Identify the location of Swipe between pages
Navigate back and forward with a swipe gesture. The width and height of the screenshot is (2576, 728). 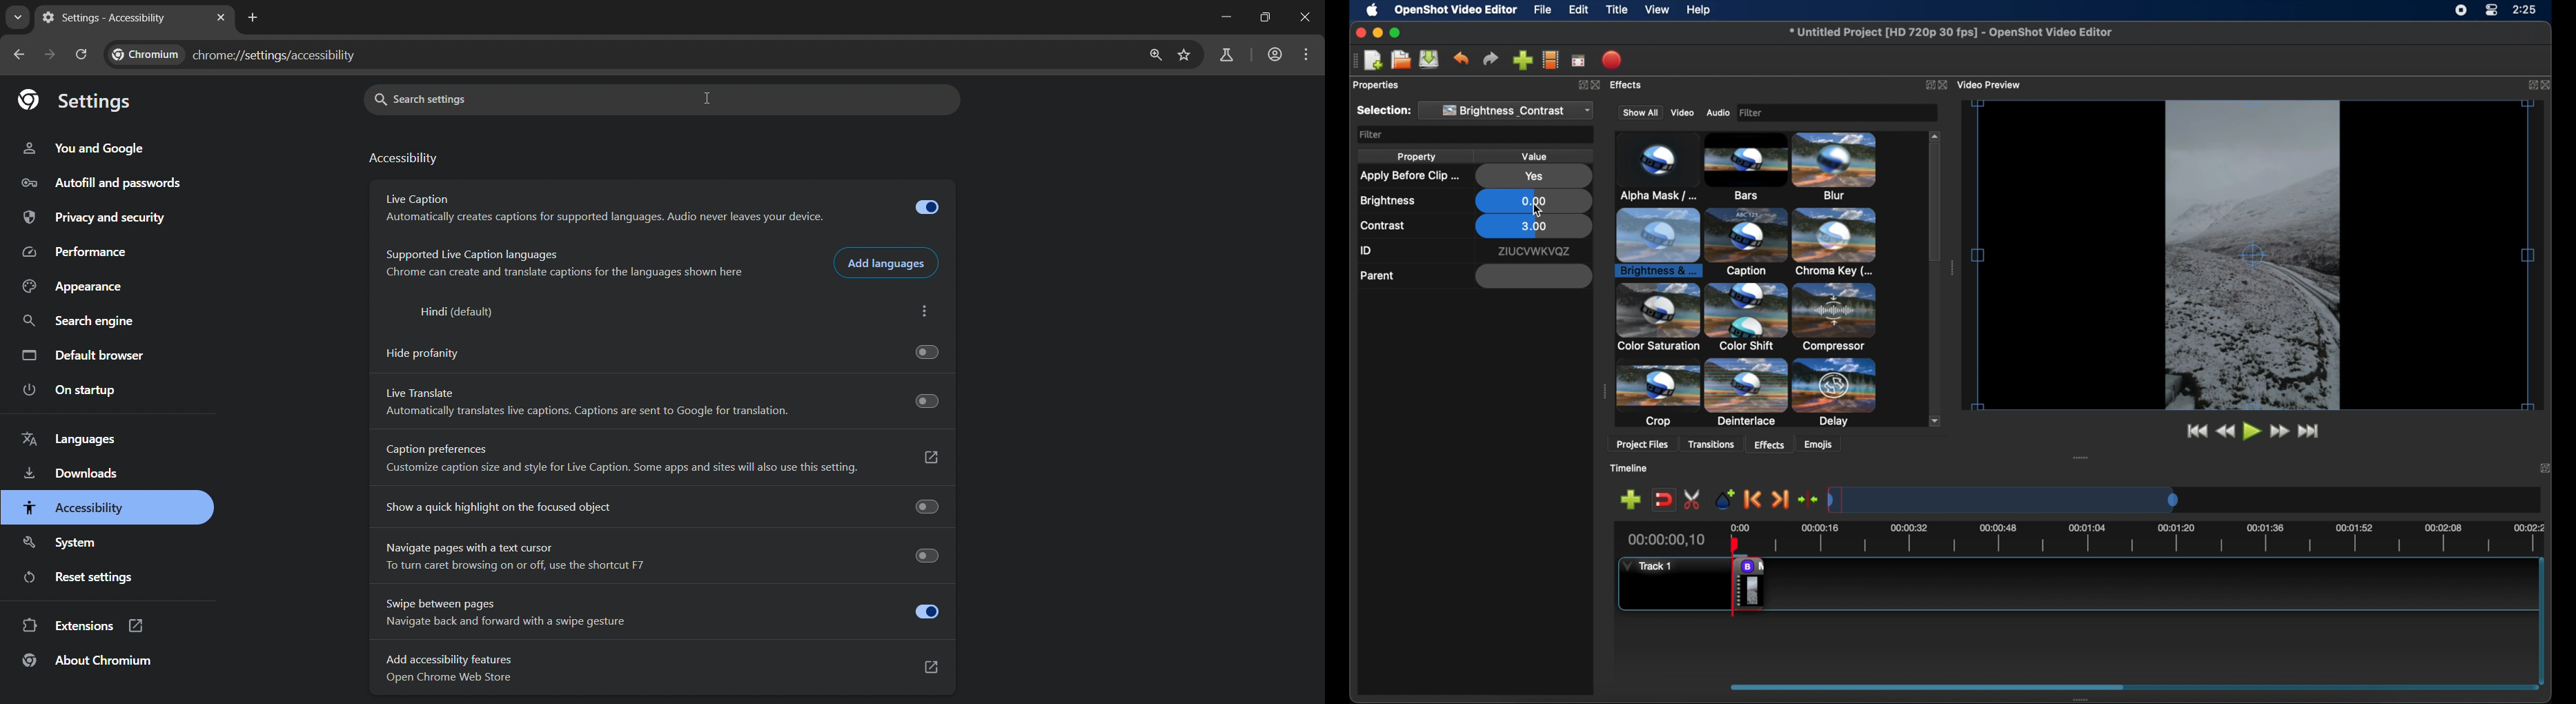
(660, 612).